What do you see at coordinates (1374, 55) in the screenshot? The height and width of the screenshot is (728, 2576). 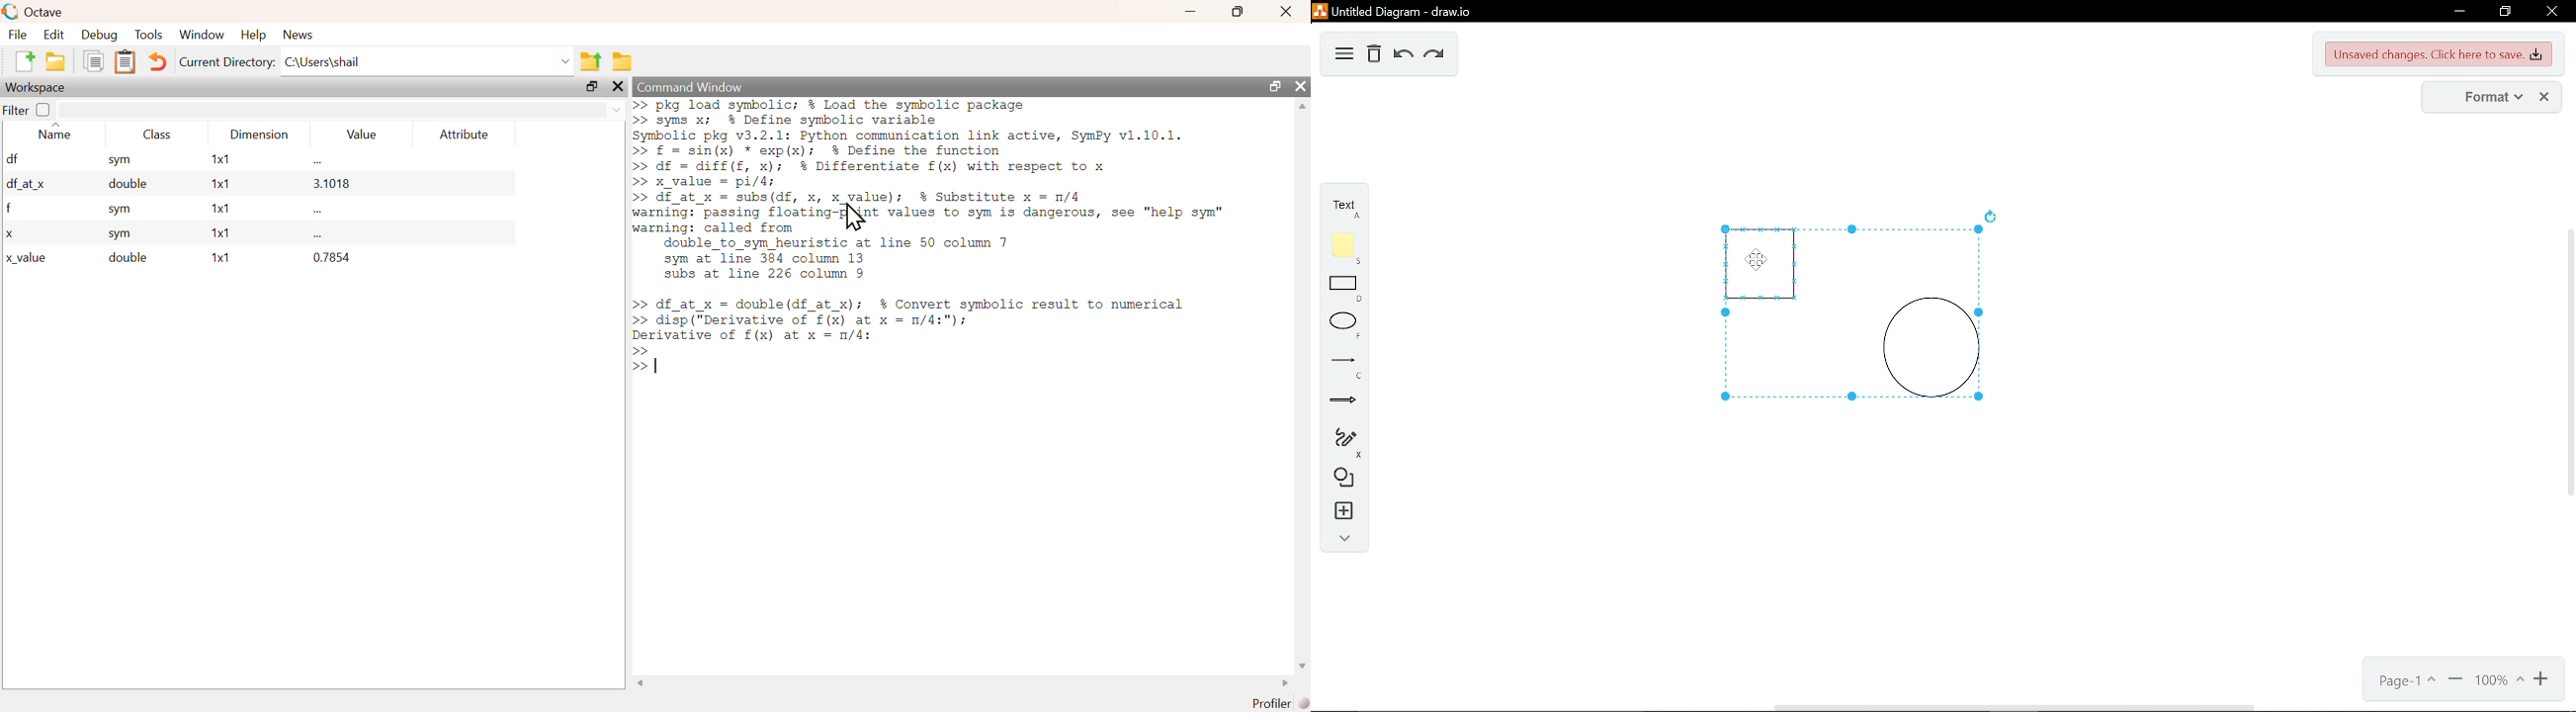 I see `delete` at bounding box center [1374, 55].